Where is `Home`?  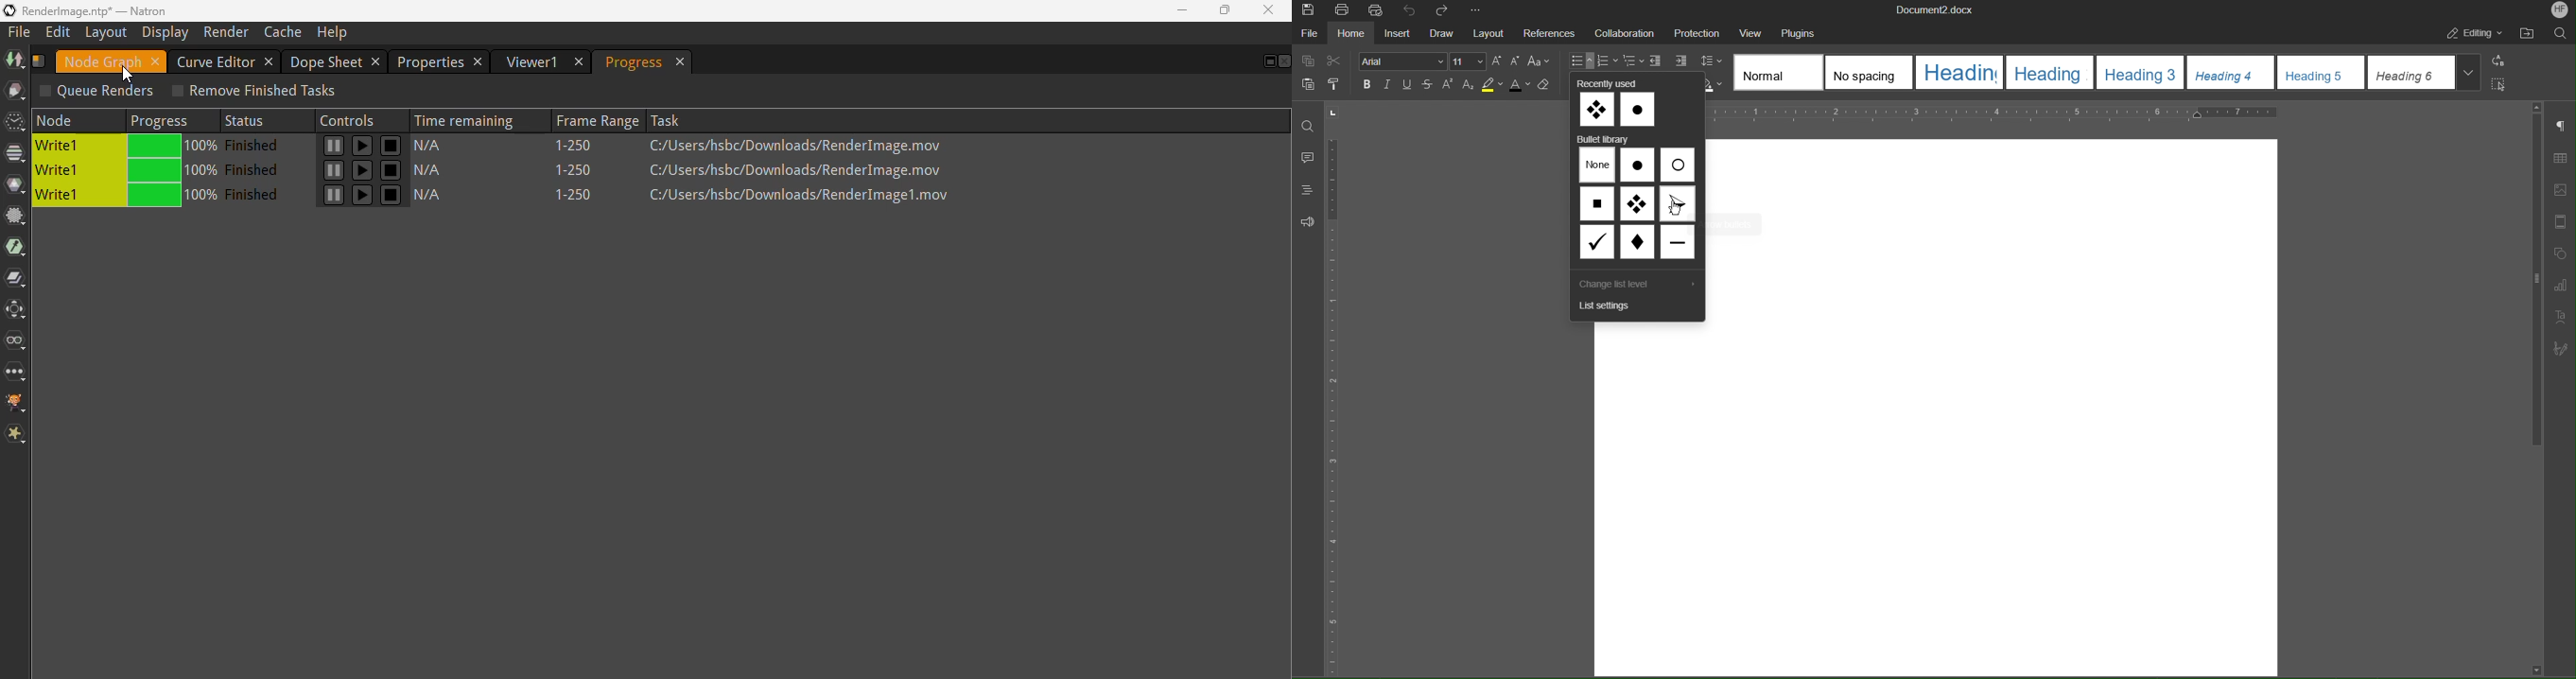 Home is located at coordinates (1351, 34).